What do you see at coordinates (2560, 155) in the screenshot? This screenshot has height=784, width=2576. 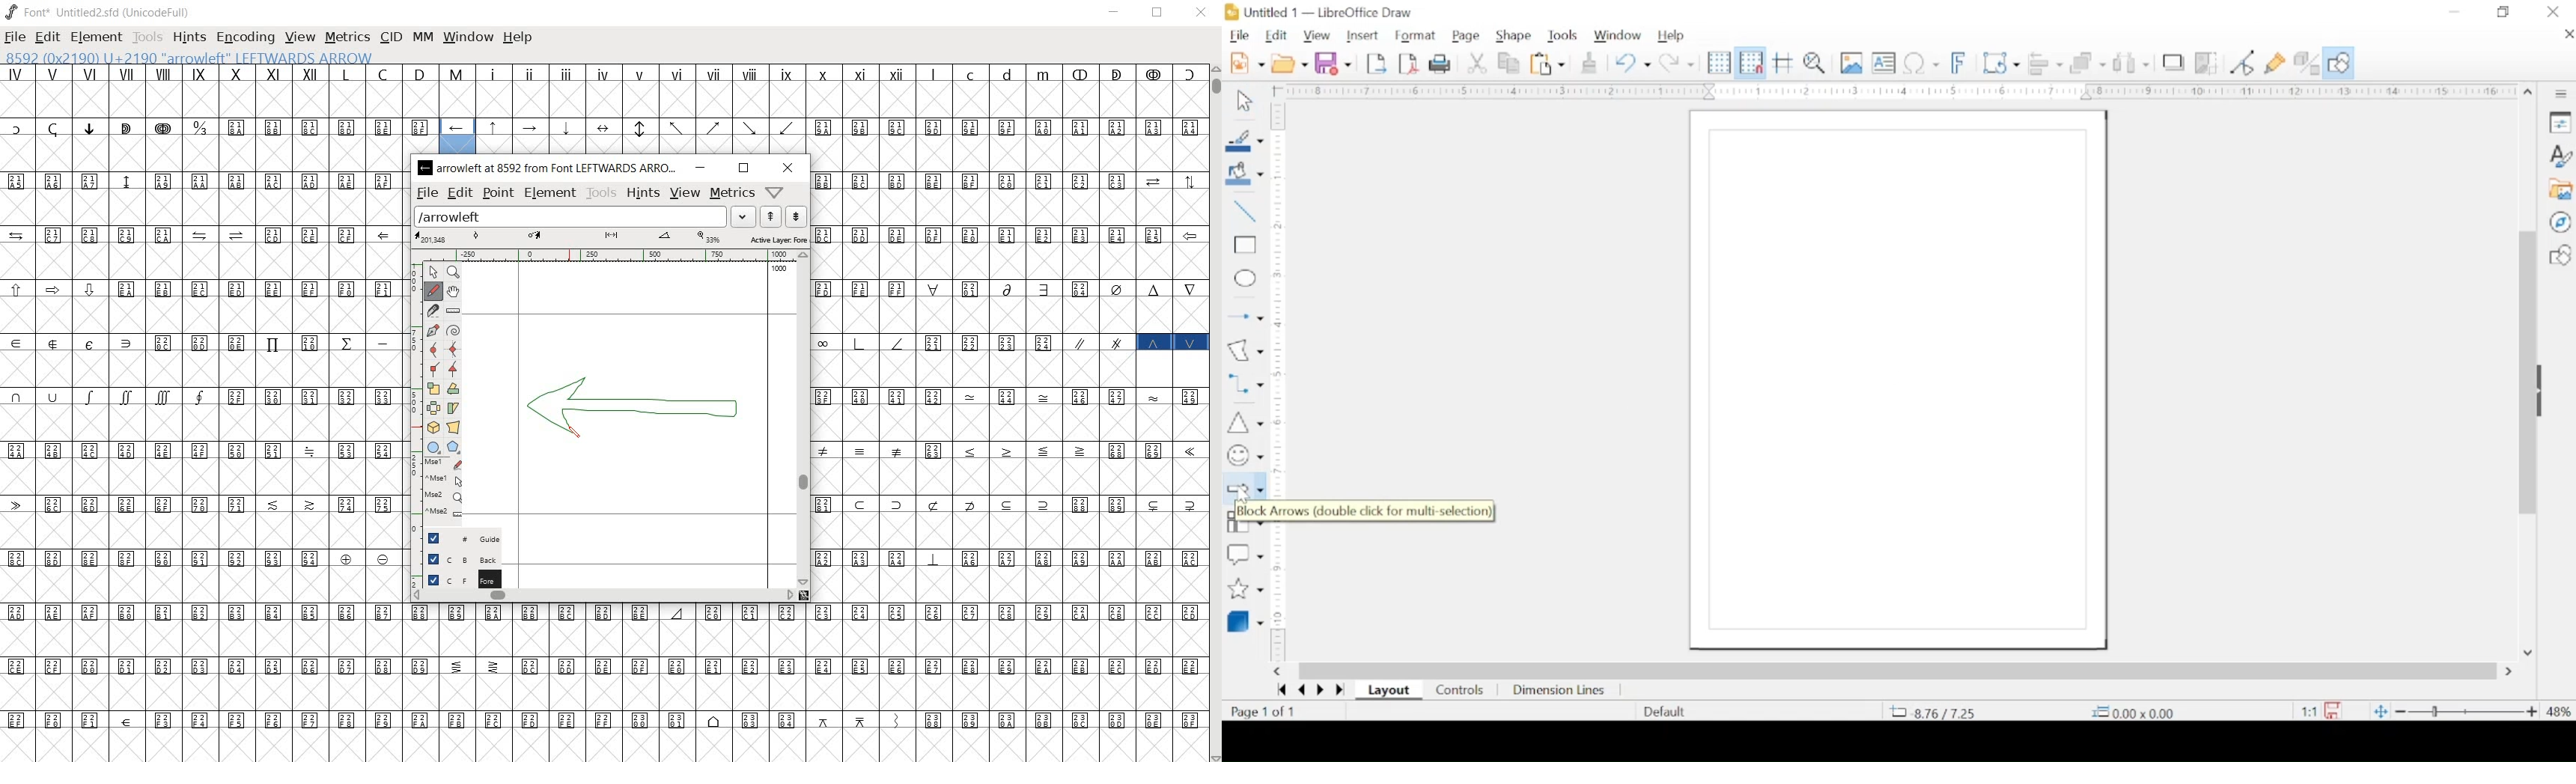 I see `styles` at bounding box center [2560, 155].